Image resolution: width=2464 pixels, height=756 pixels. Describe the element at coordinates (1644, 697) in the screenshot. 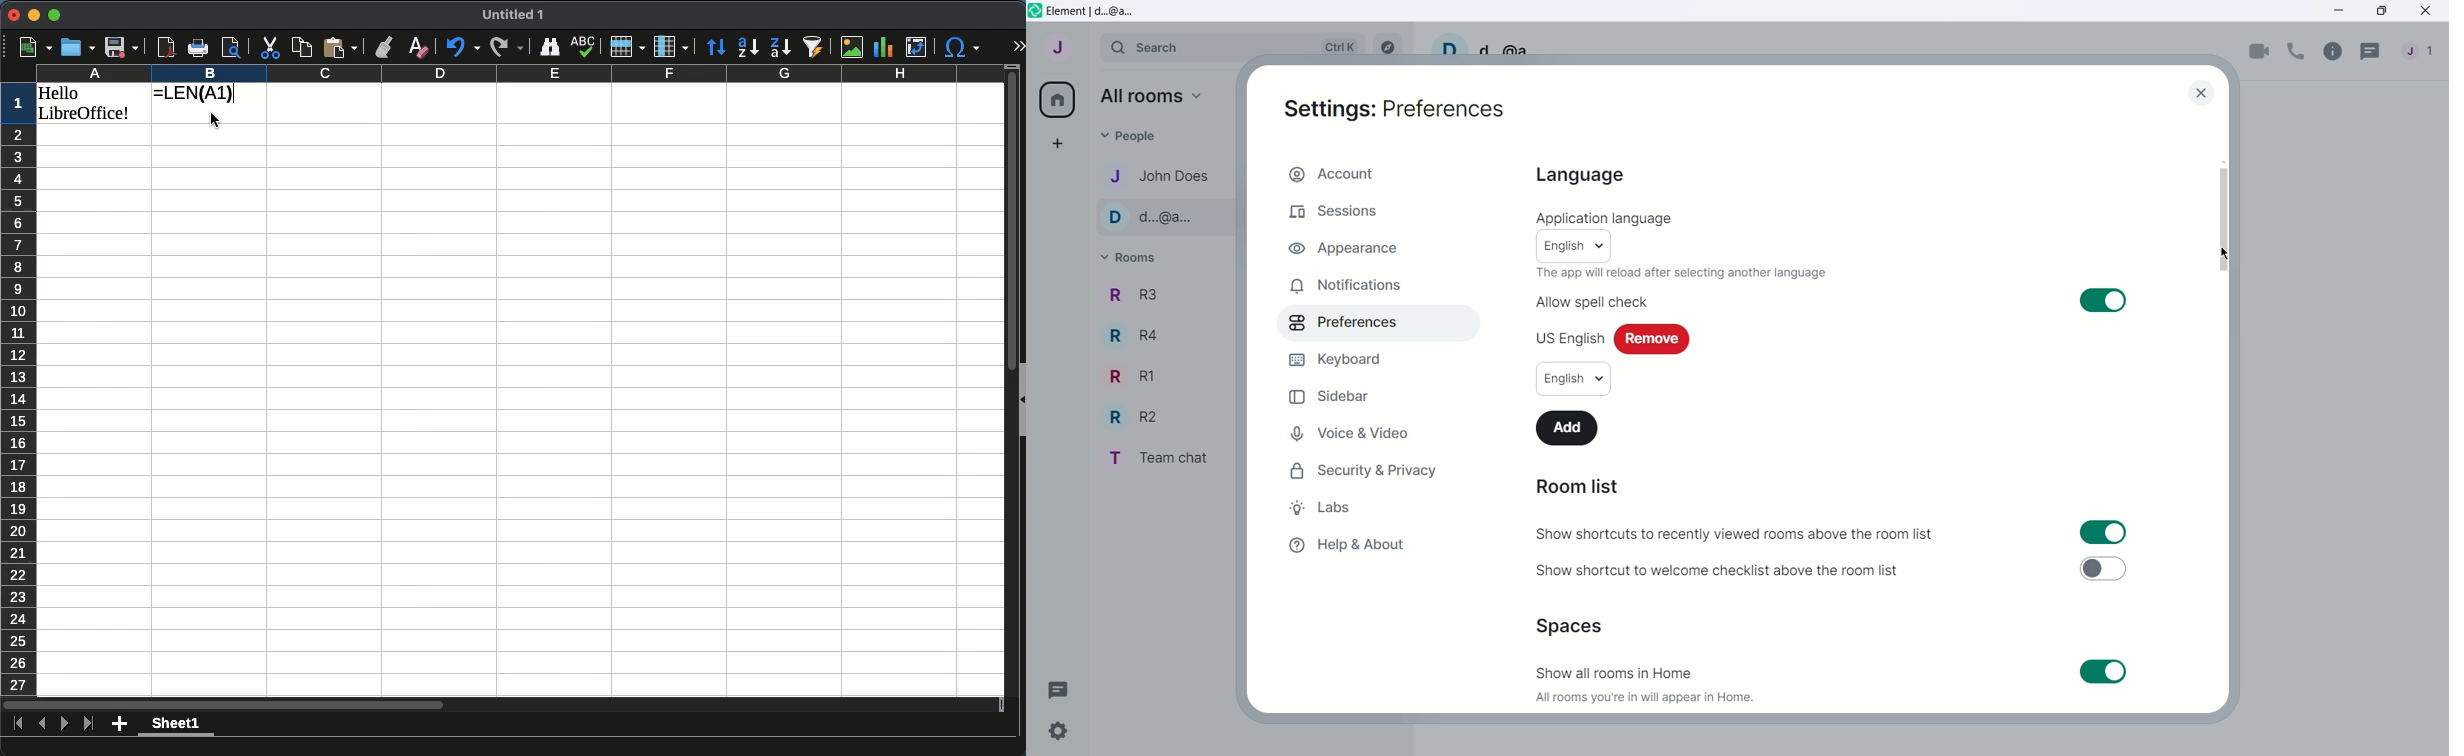

I see `All rooms you're in will appear in Home.` at that location.